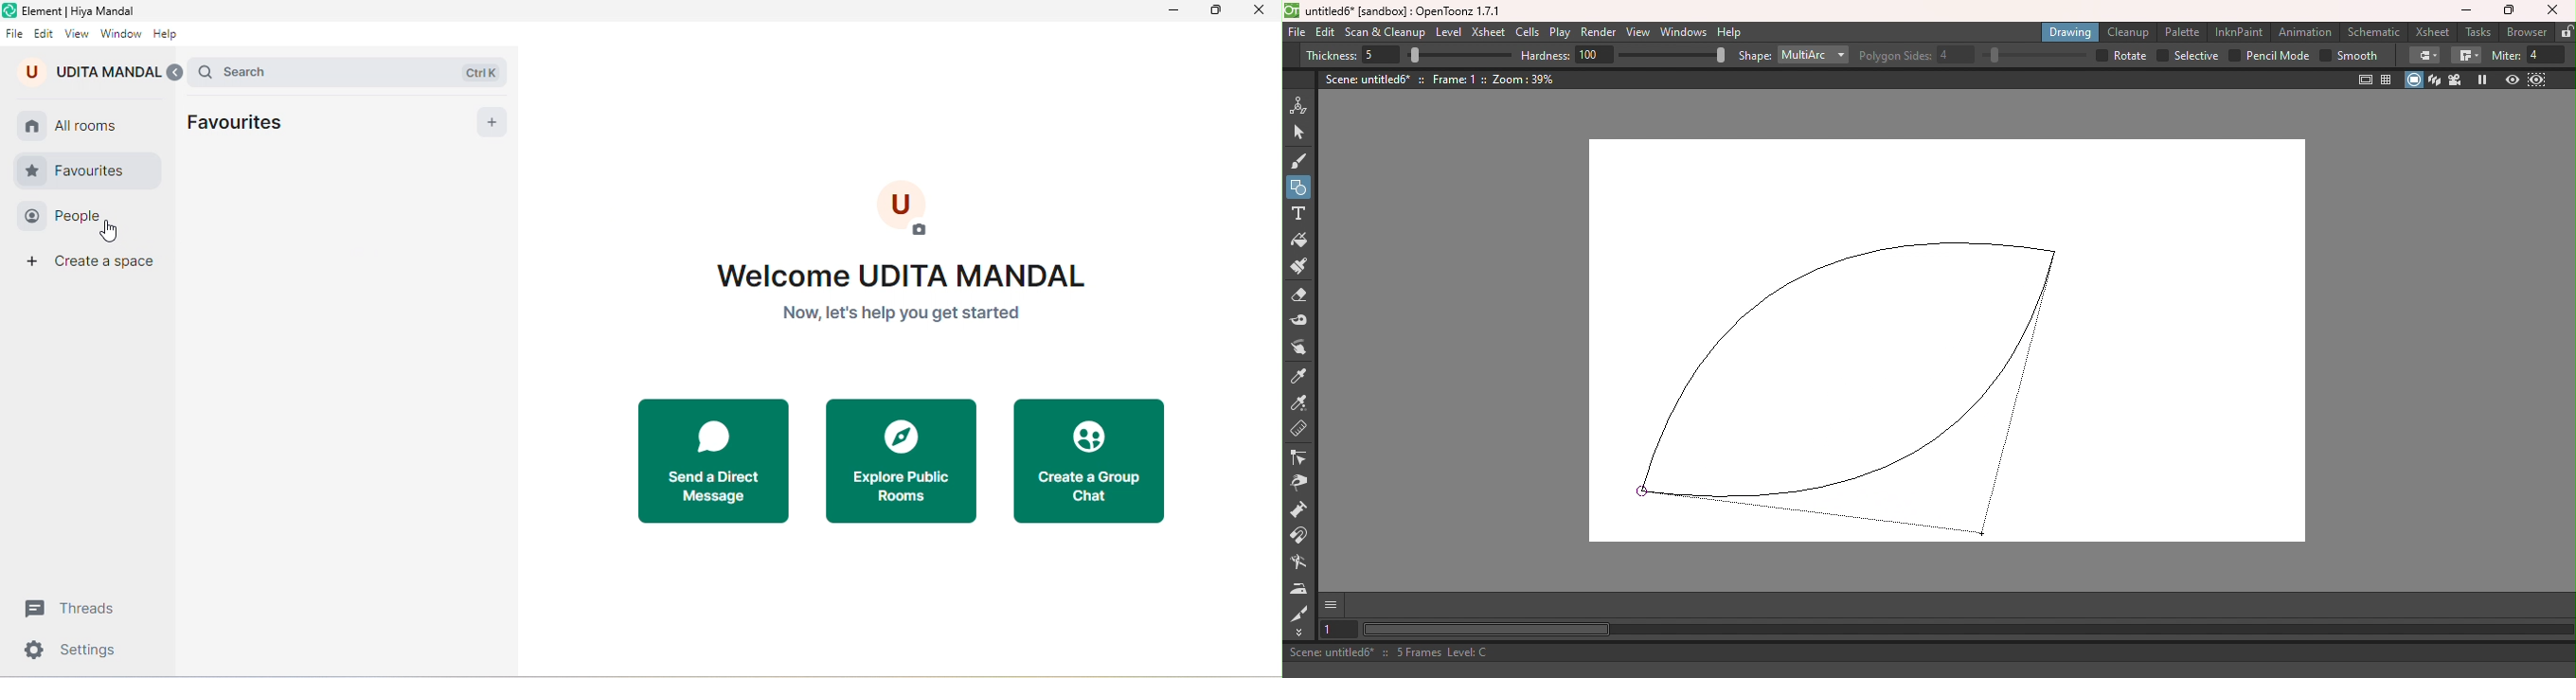 The height and width of the screenshot is (700, 2576). Describe the element at coordinates (1638, 32) in the screenshot. I see `View` at that location.